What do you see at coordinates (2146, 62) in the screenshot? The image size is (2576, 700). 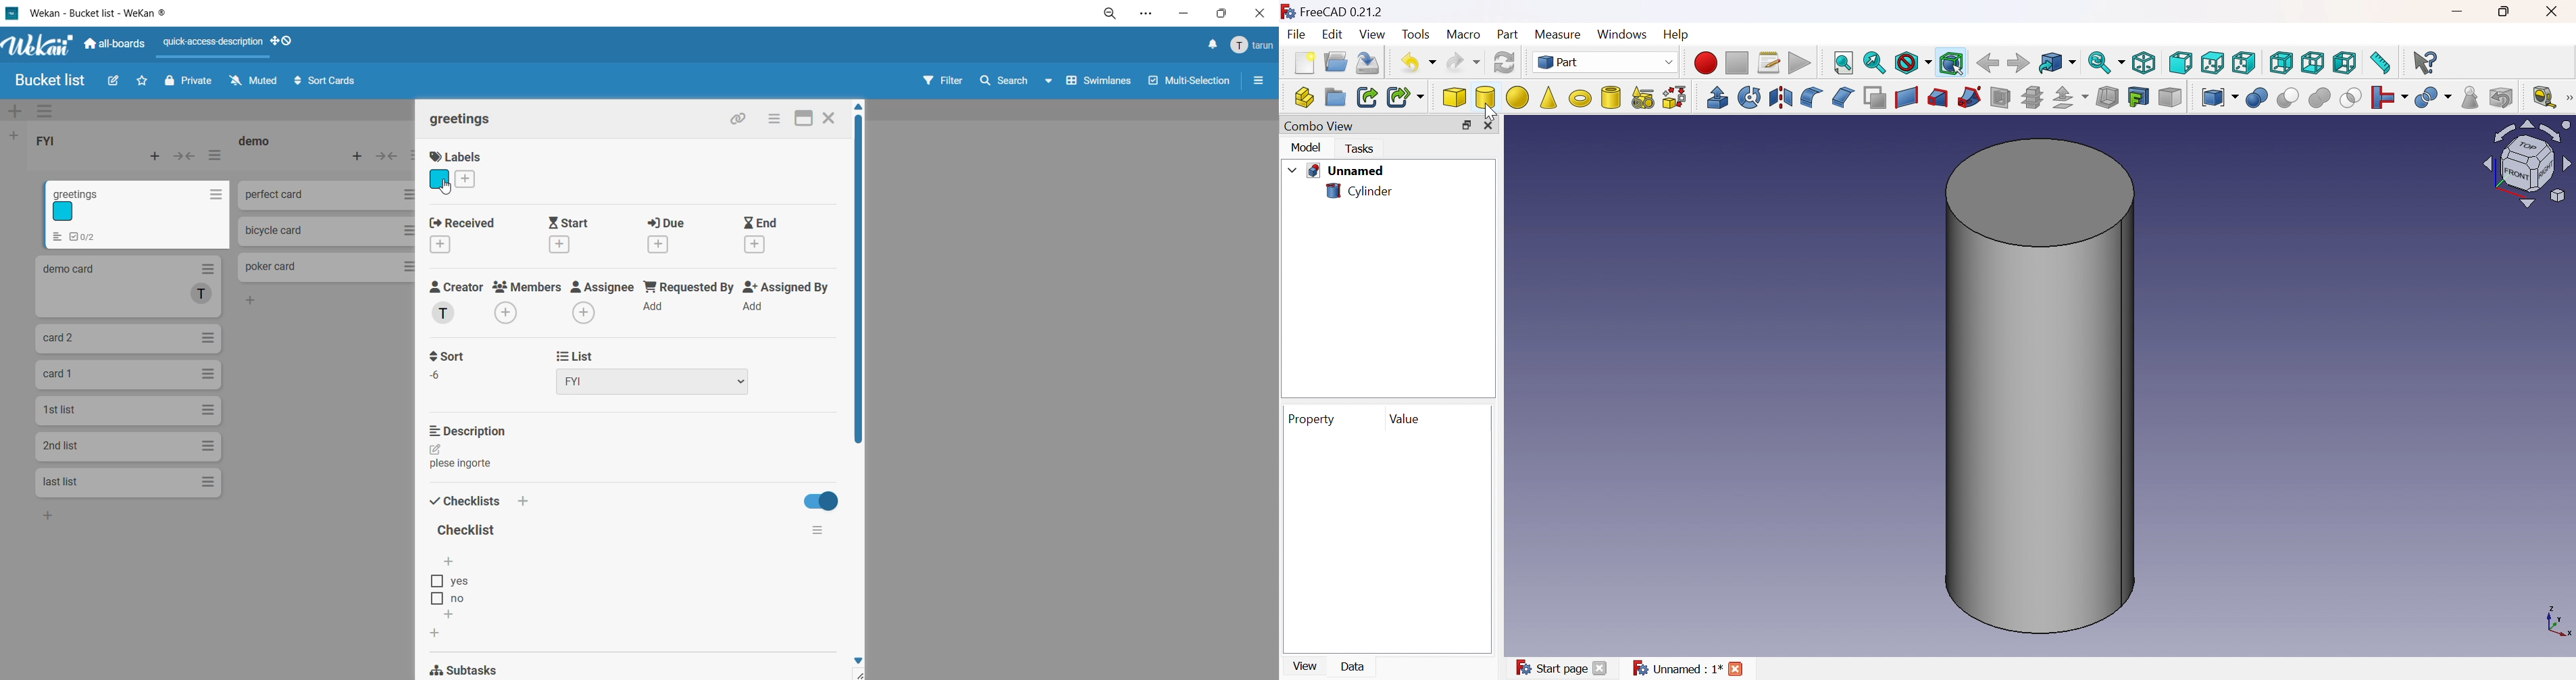 I see `Isometric` at bounding box center [2146, 62].